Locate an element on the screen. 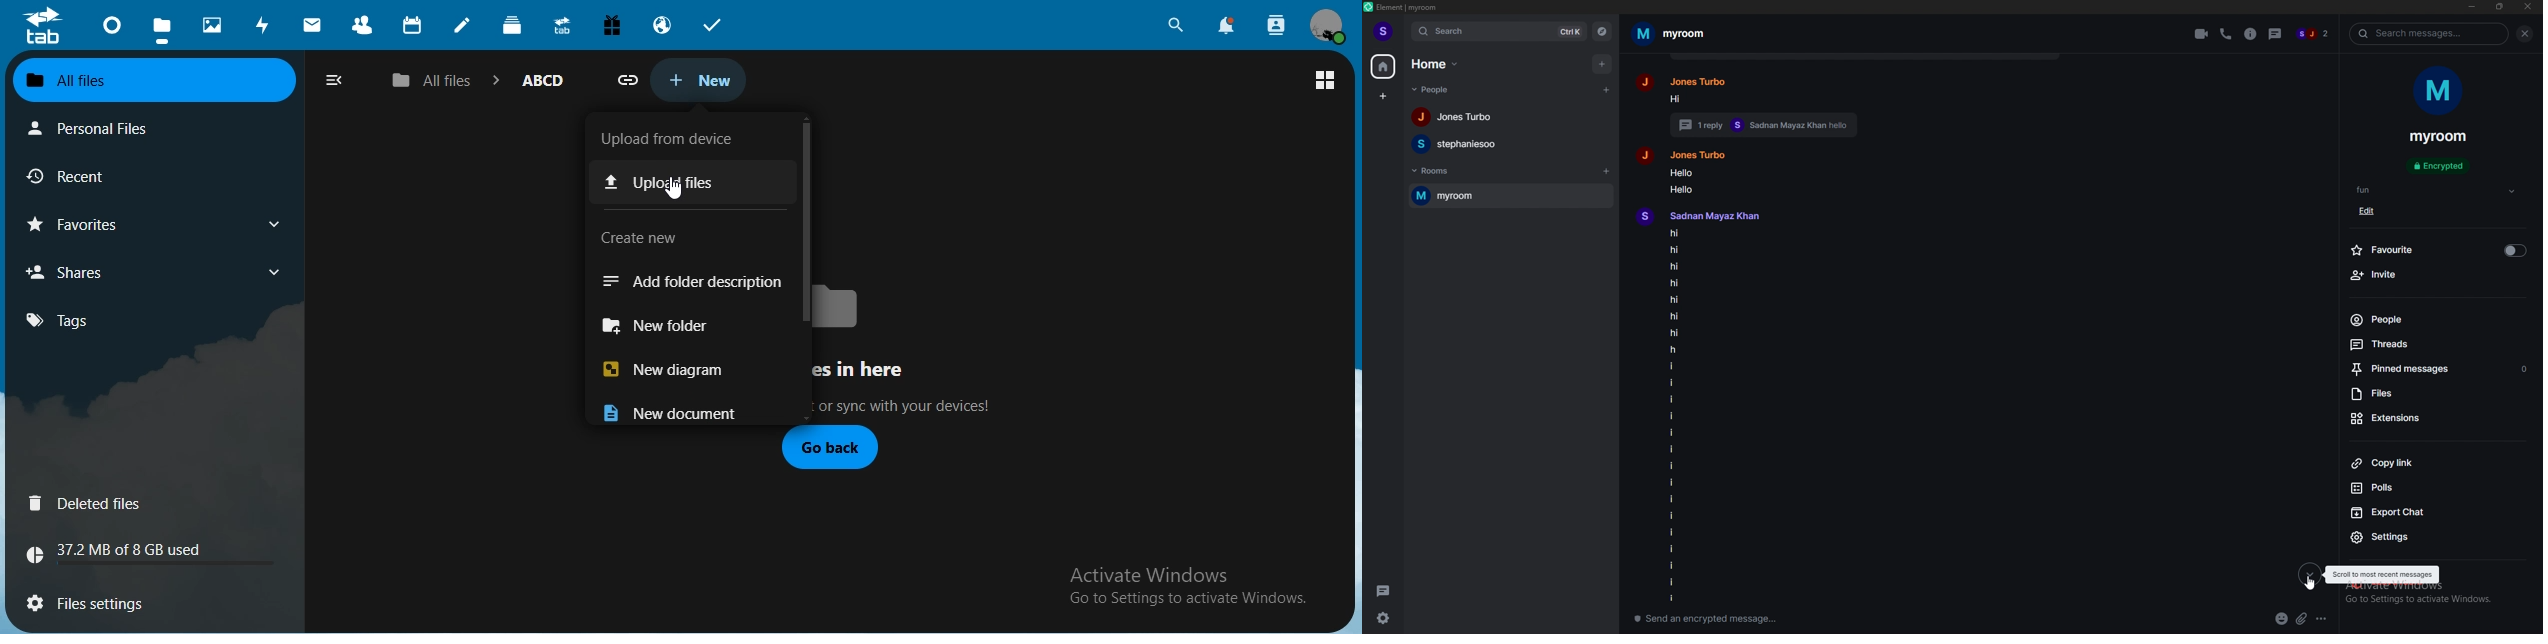  add room is located at coordinates (1605, 171).